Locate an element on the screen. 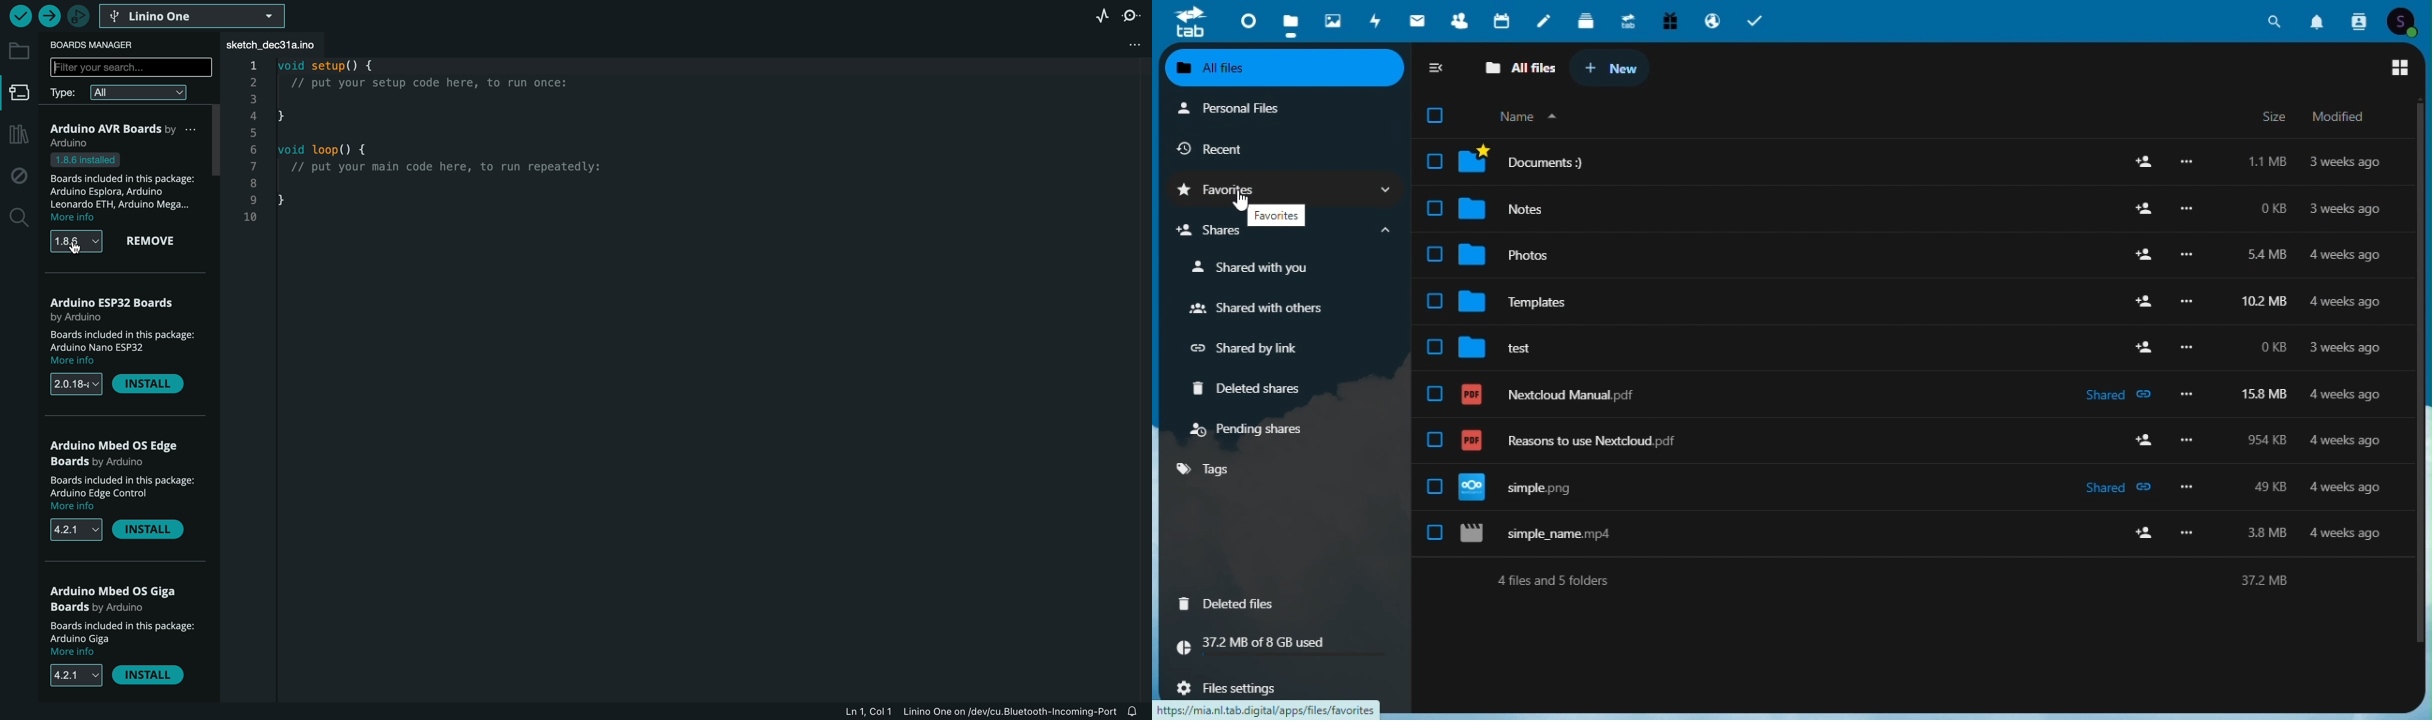 The height and width of the screenshot is (728, 2436). new is located at coordinates (1611, 69).